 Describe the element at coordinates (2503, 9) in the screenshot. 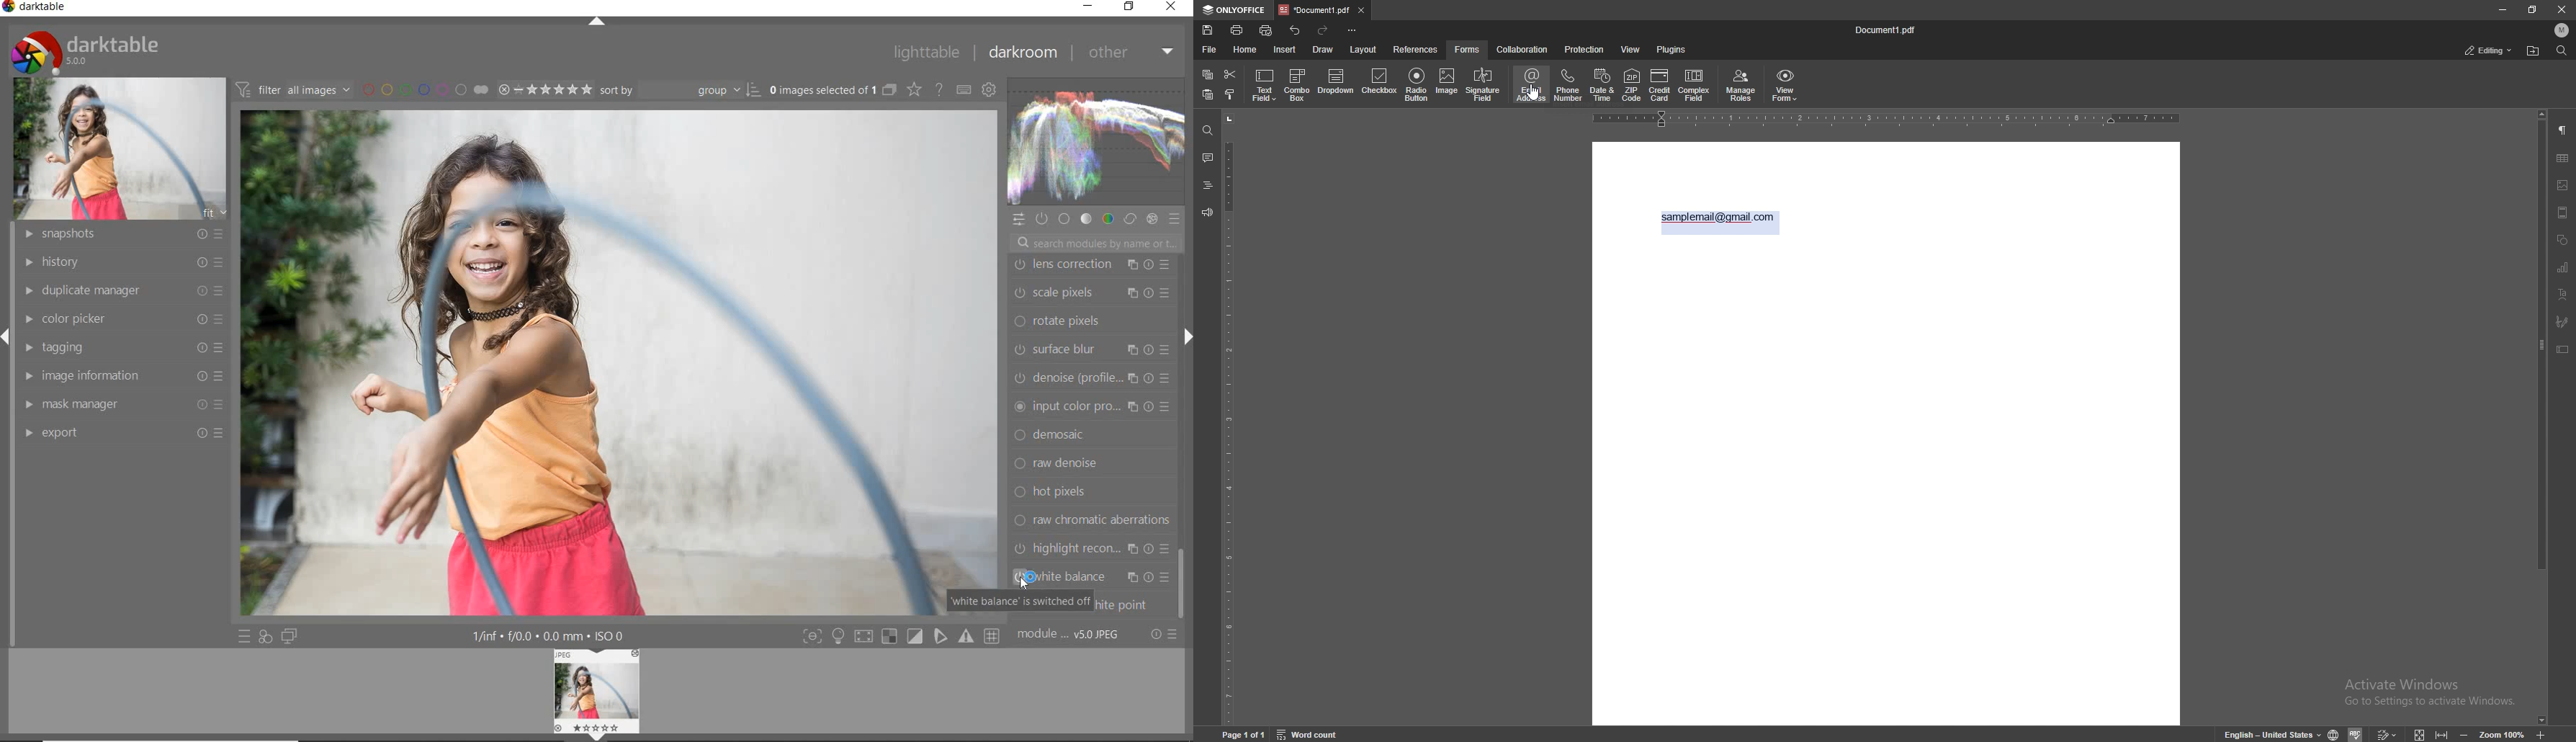

I see `minimize` at that location.